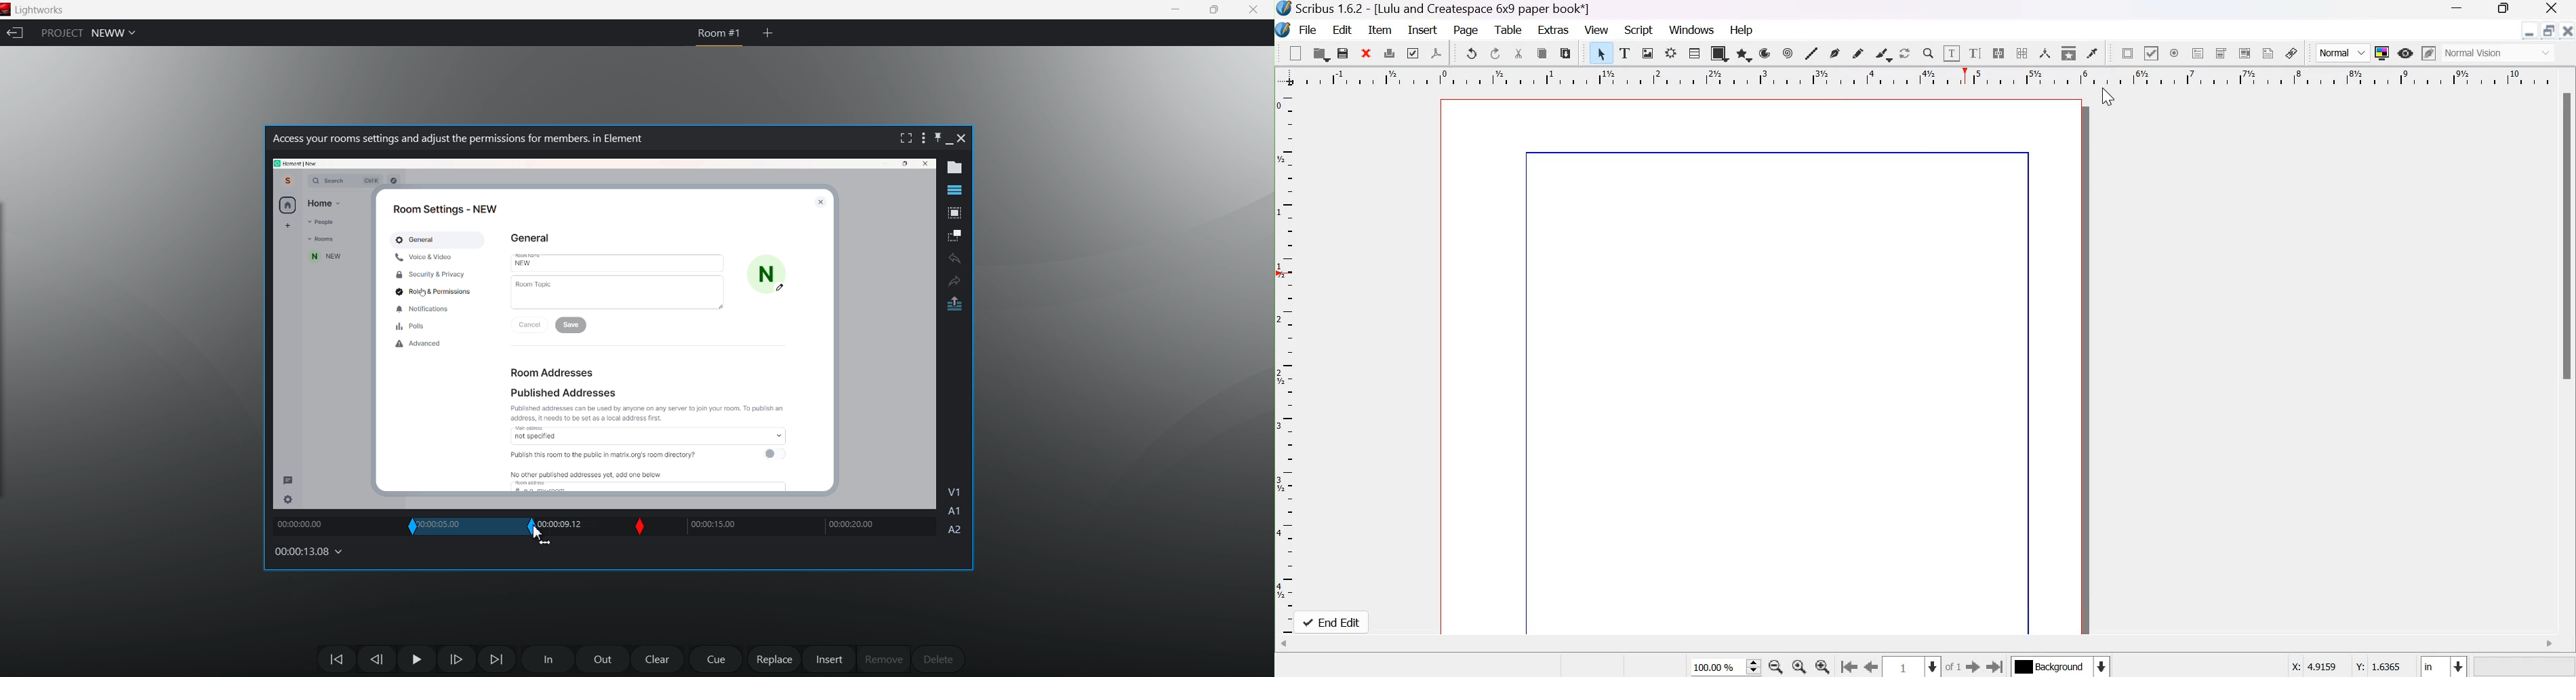  Describe the element at coordinates (1943, 80) in the screenshot. I see `horizontal scale` at that location.